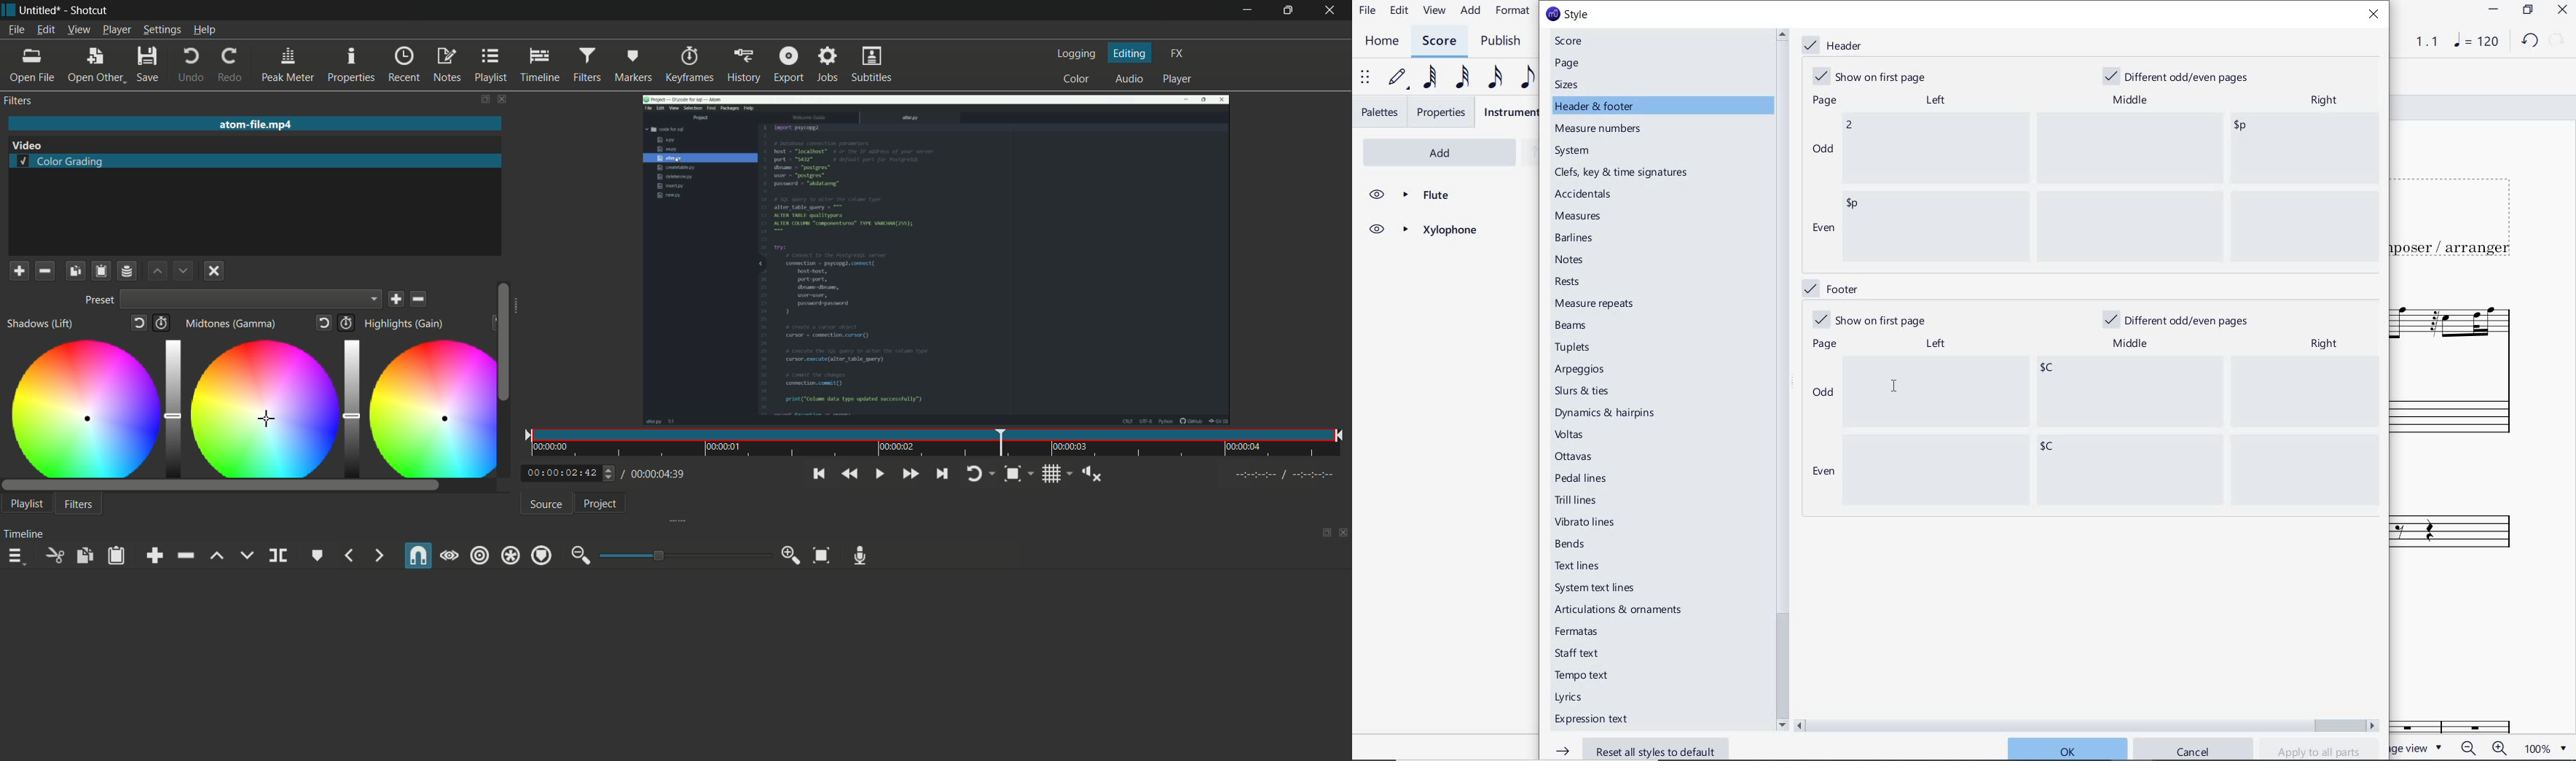 This screenshot has width=2576, height=784. I want to click on tempo text, so click(1583, 677).